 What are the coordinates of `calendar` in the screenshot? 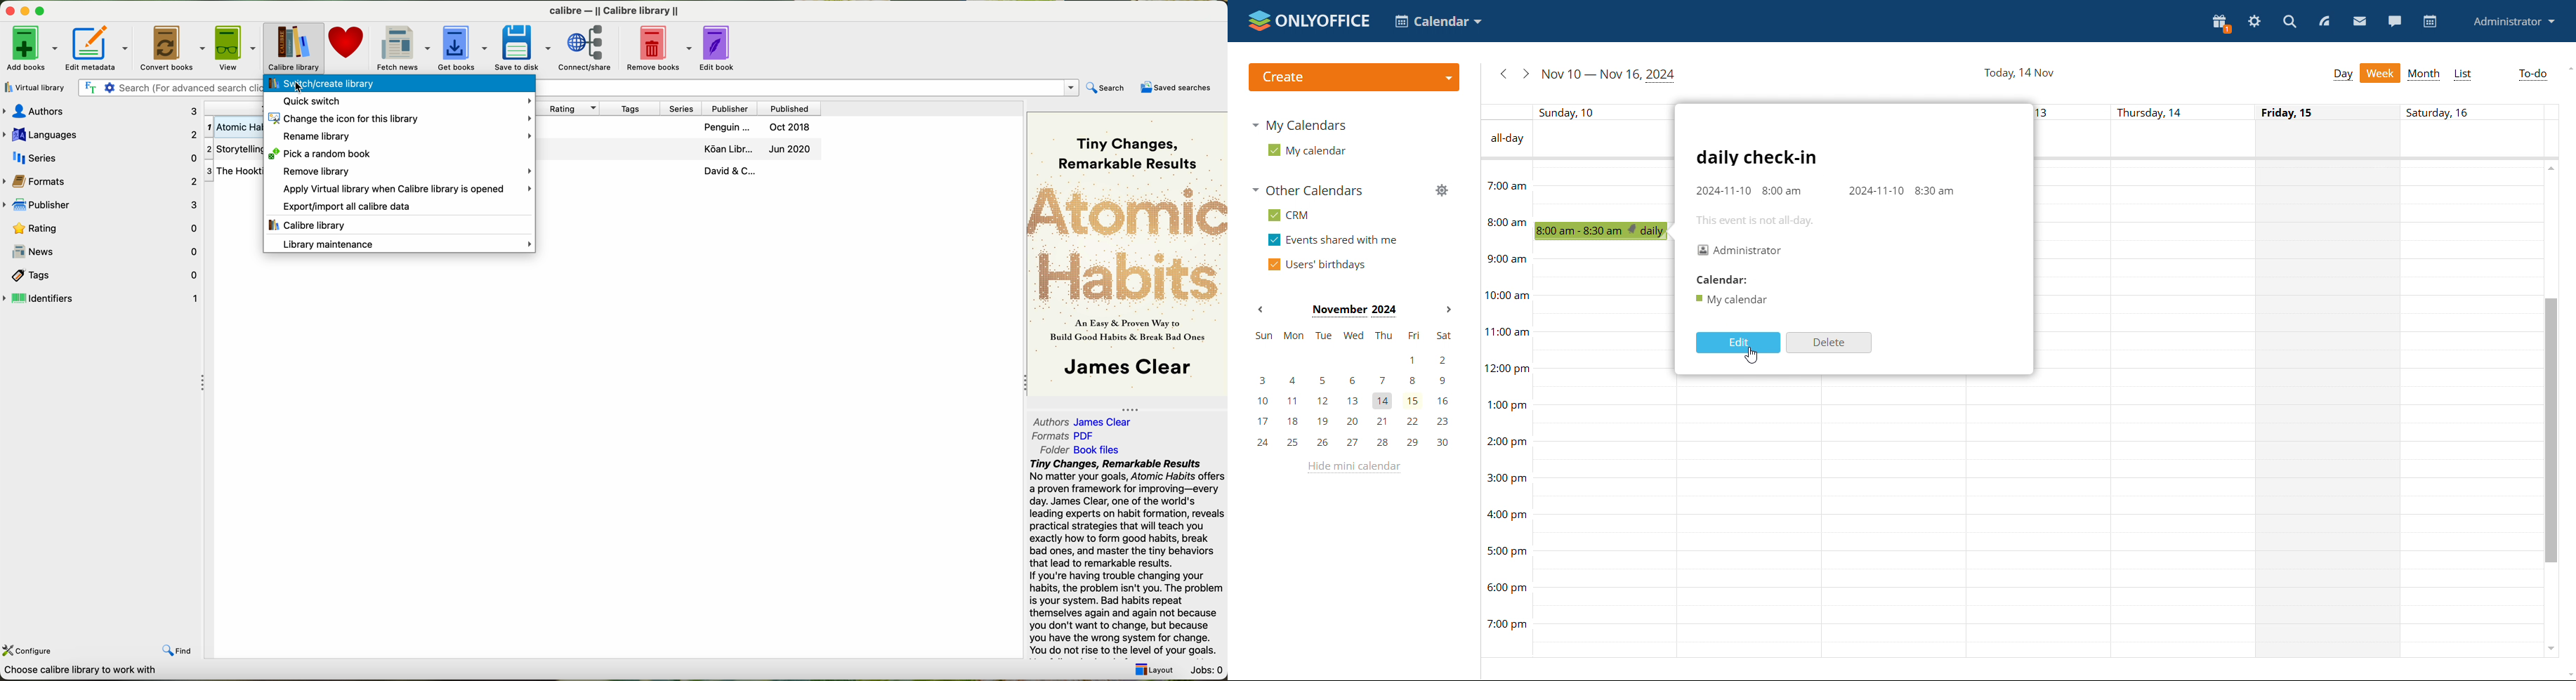 It's located at (1730, 300).